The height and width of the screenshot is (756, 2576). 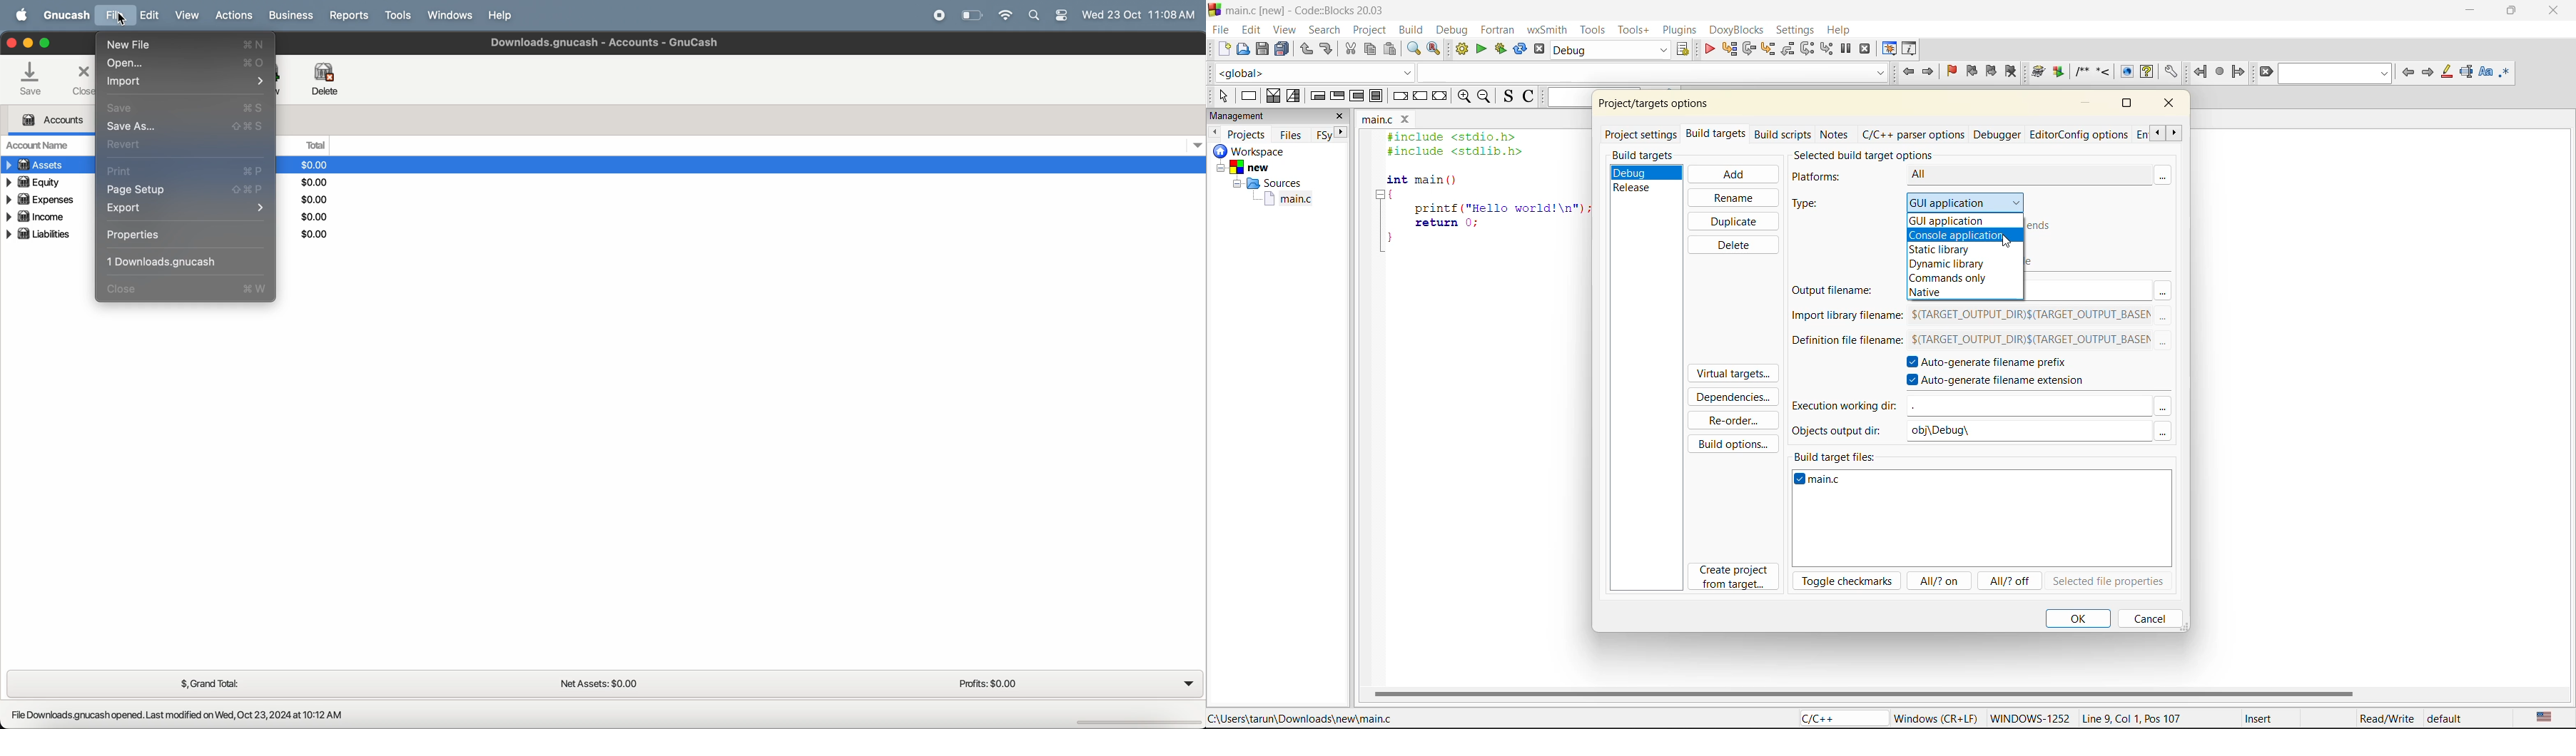 What do you see at coordinates (2057, 72) in the screenshot?
I see `Extract documentation for the current project` at bounding box center [2057, 72].